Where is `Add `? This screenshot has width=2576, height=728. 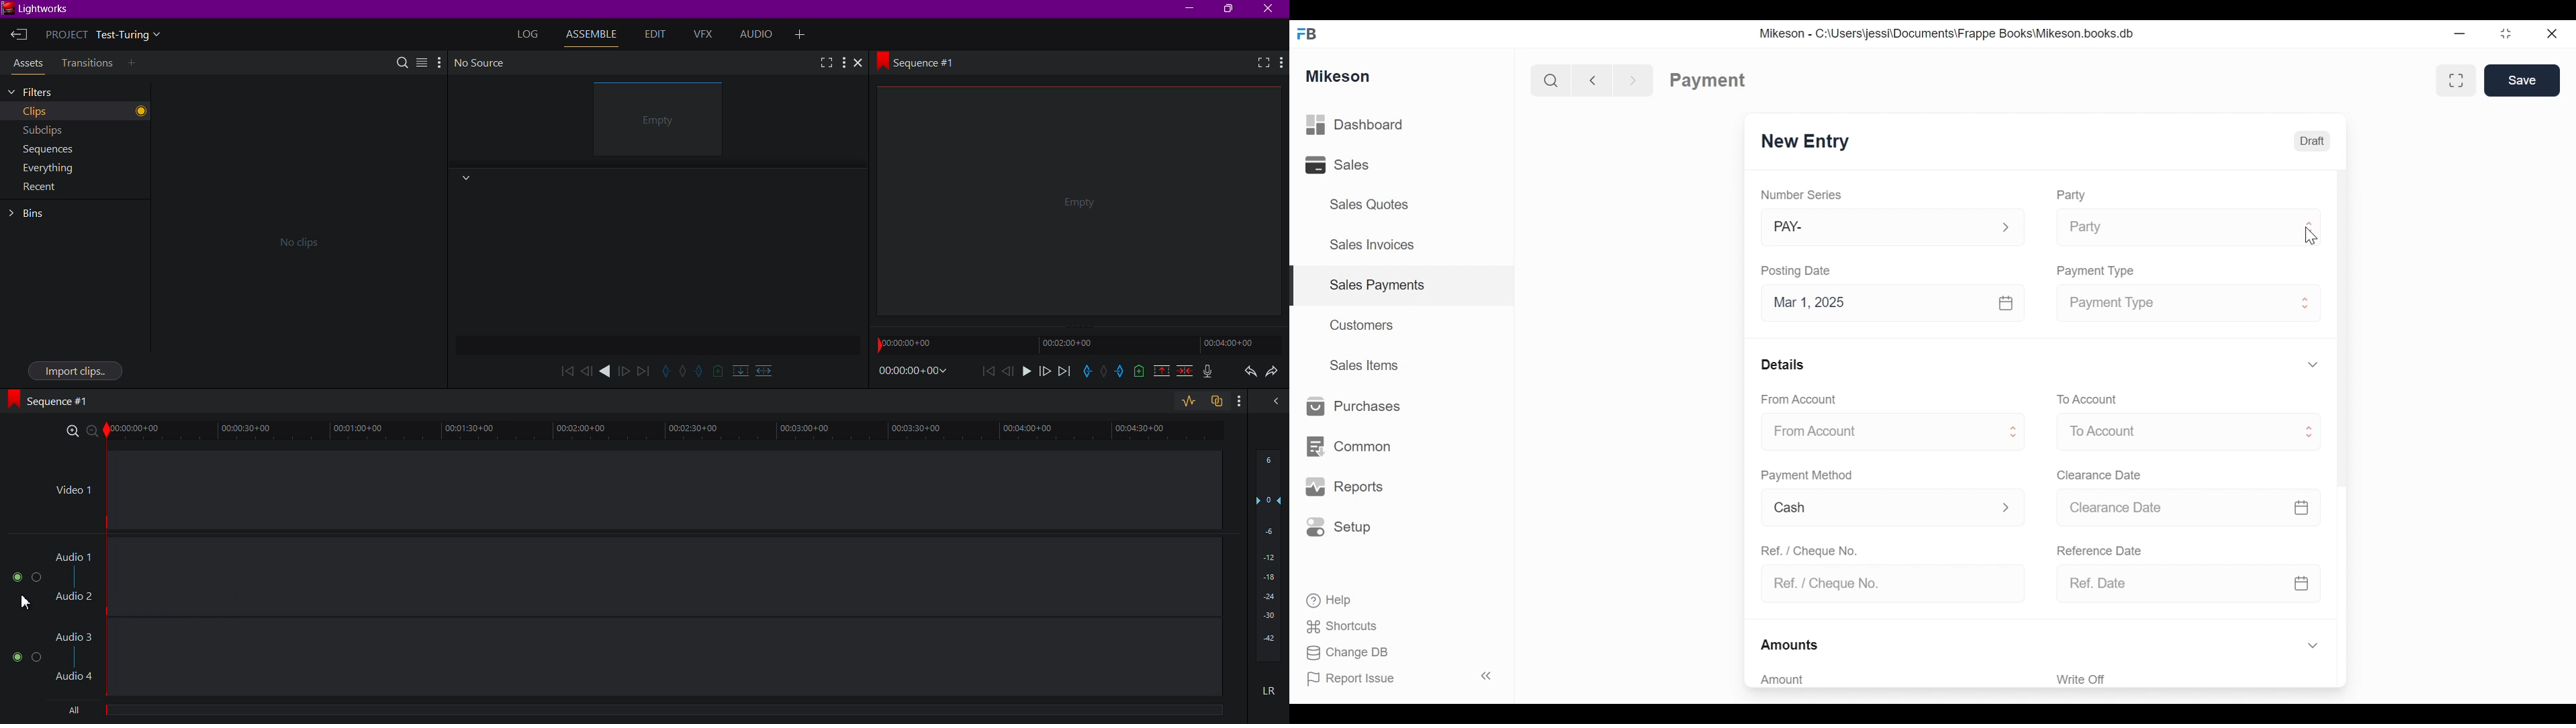 Add  is located at coordinates (804, 33).